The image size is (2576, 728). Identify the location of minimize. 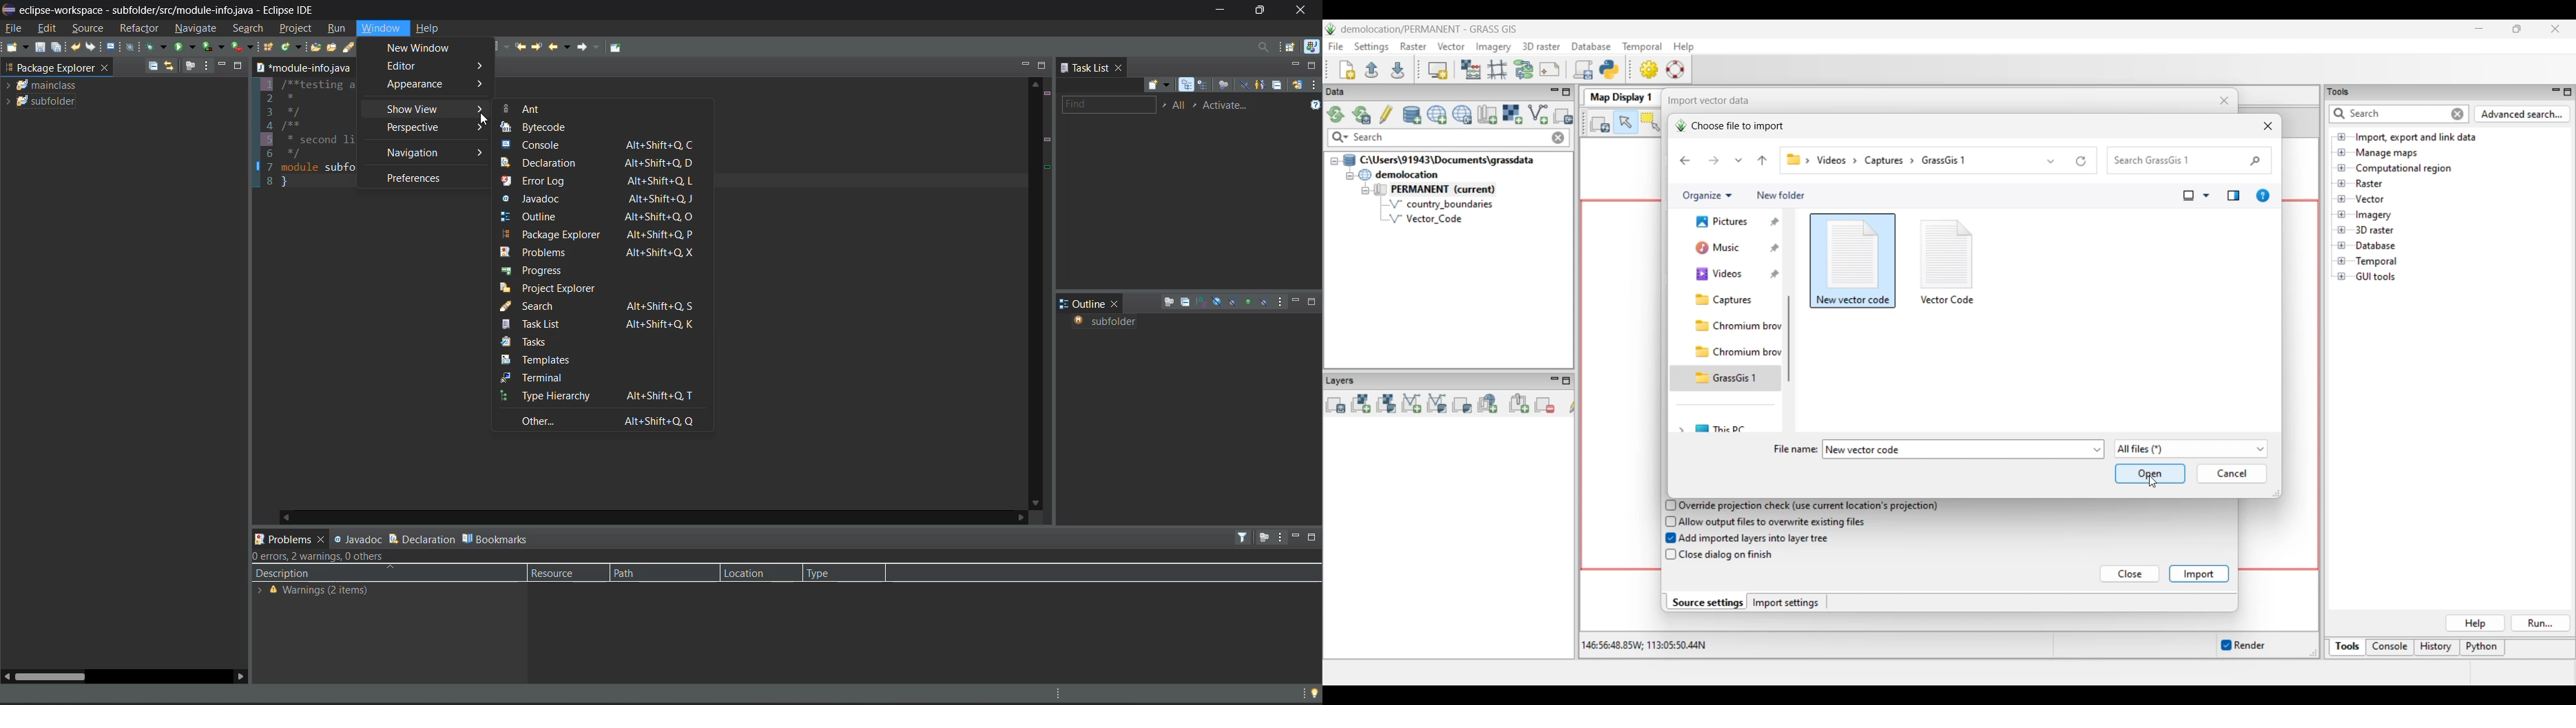
(1218, 10).